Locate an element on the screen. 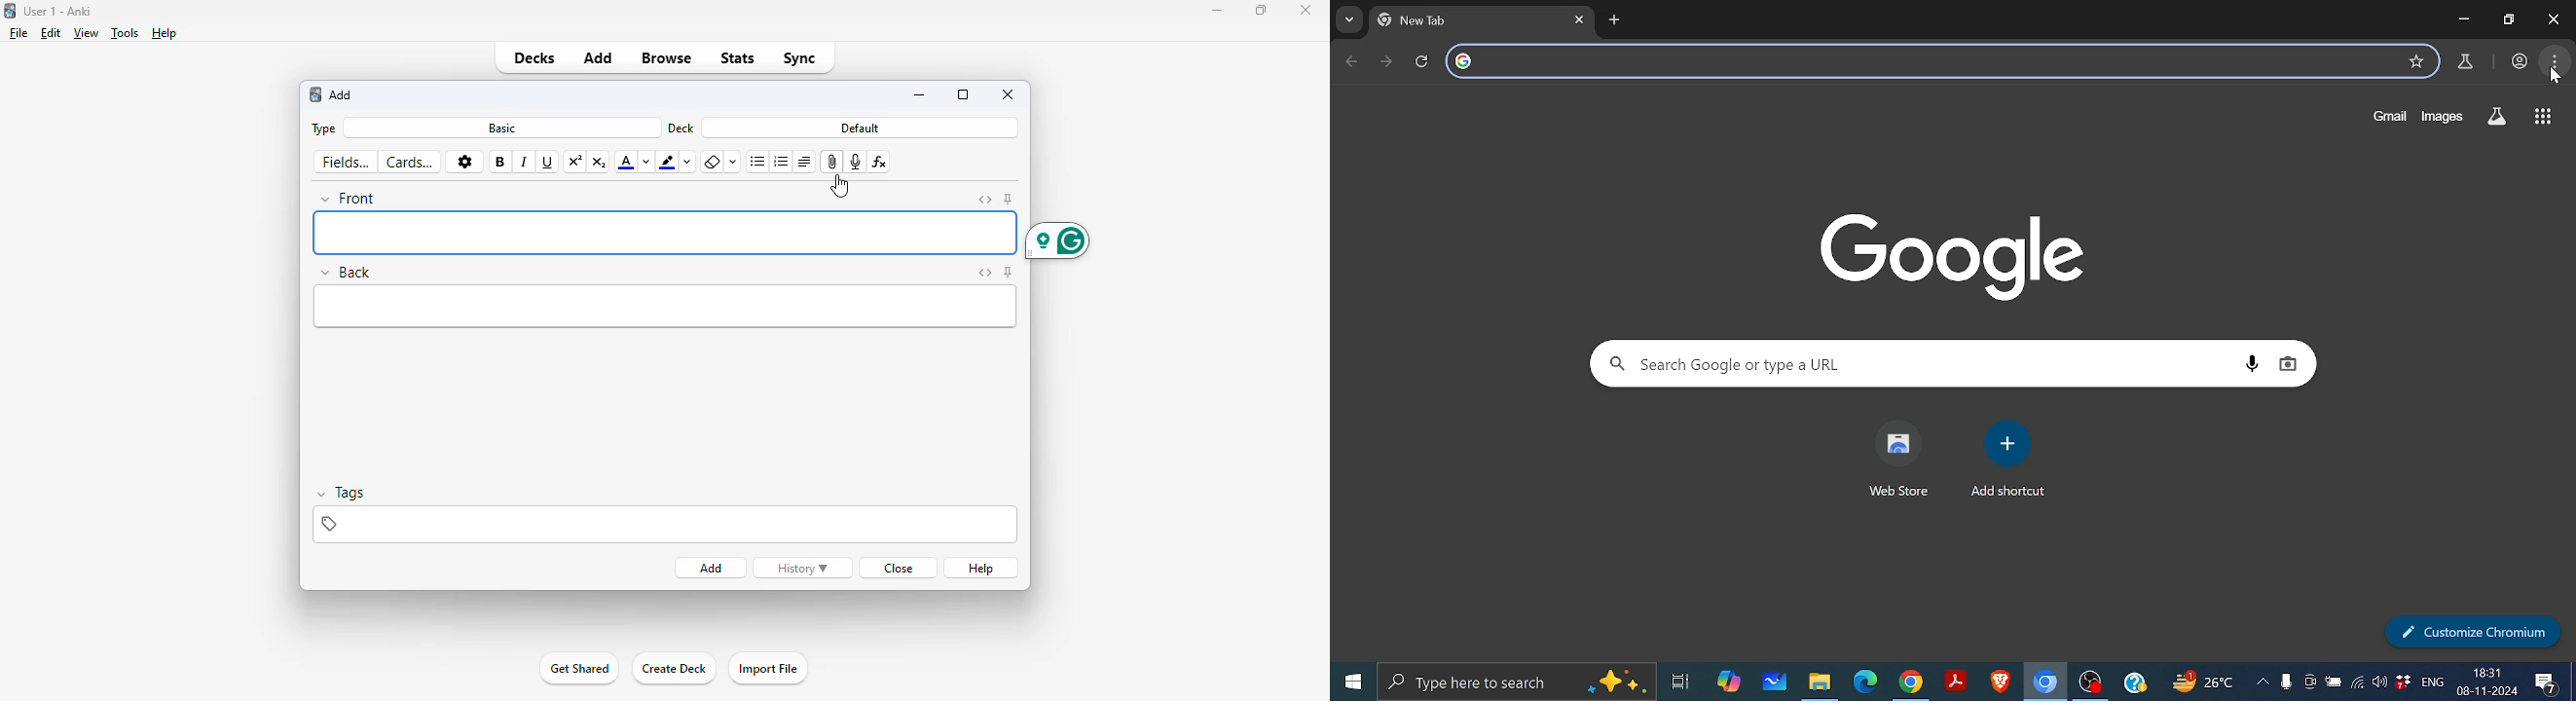 The height and width of the screenshot is (728, 2576). unordered list is located at coordinates (757, 162).